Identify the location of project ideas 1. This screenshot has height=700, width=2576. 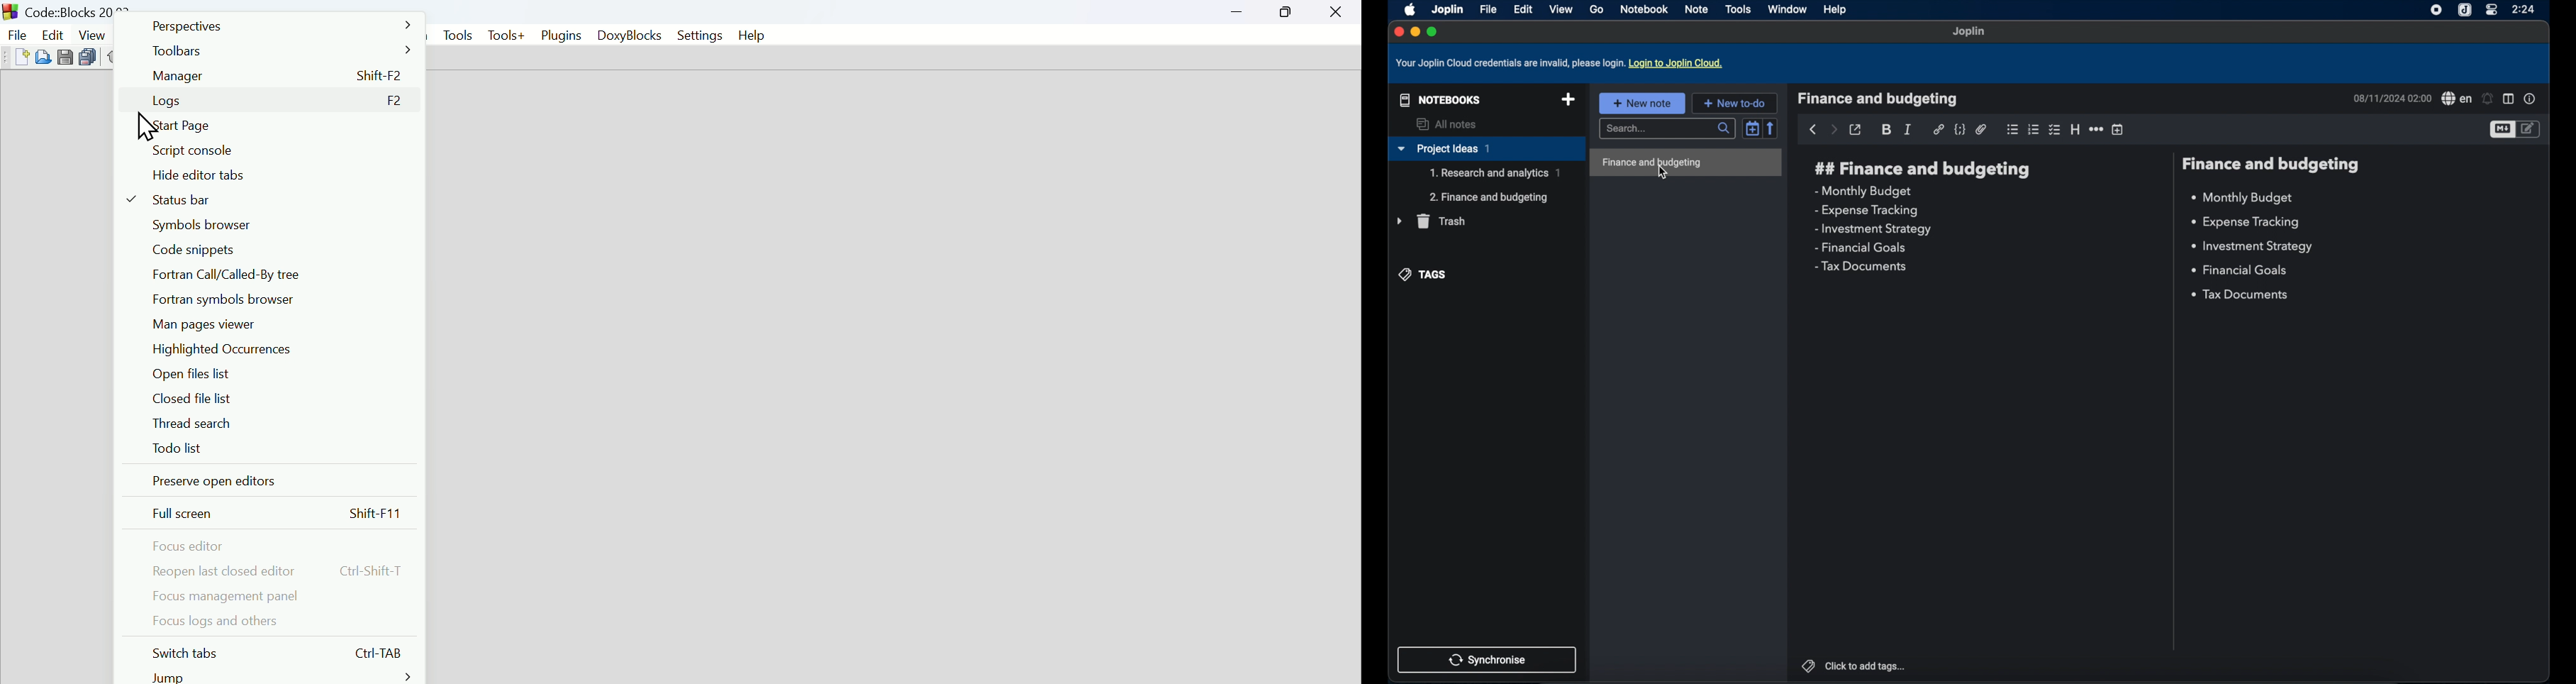
(1486, 149).